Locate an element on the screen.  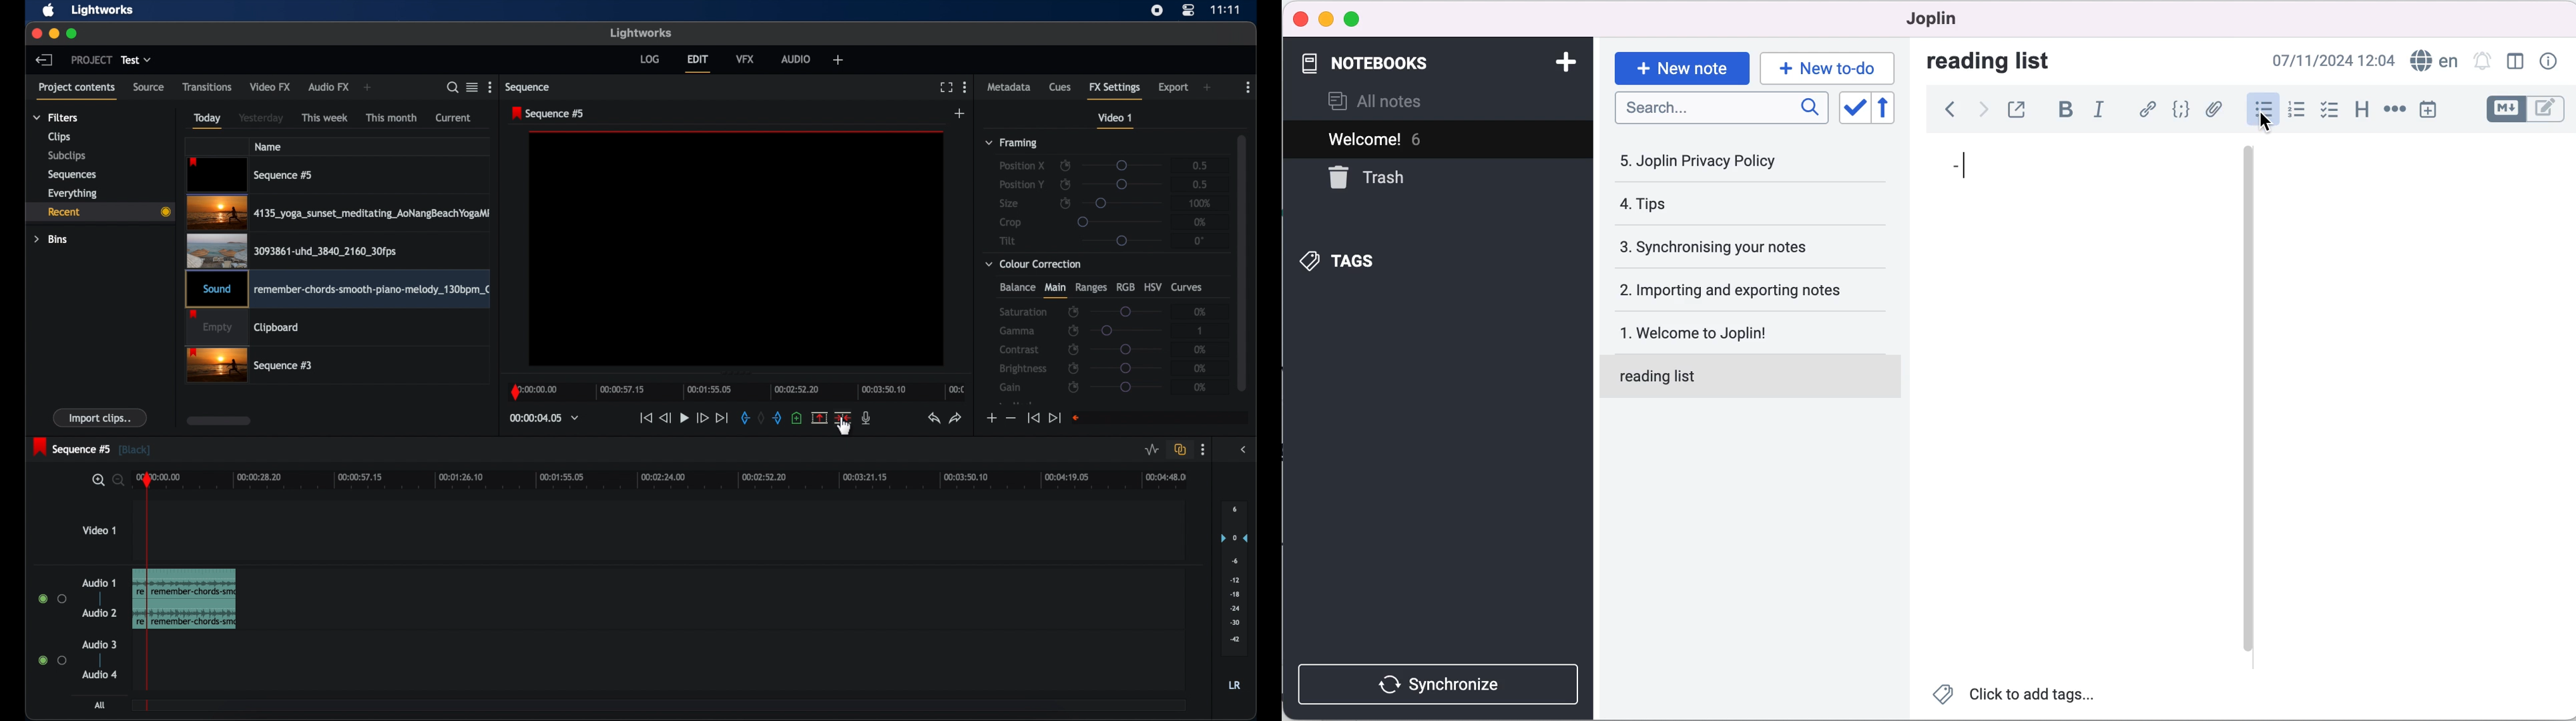
slider is located at coordinates (1126, 310).